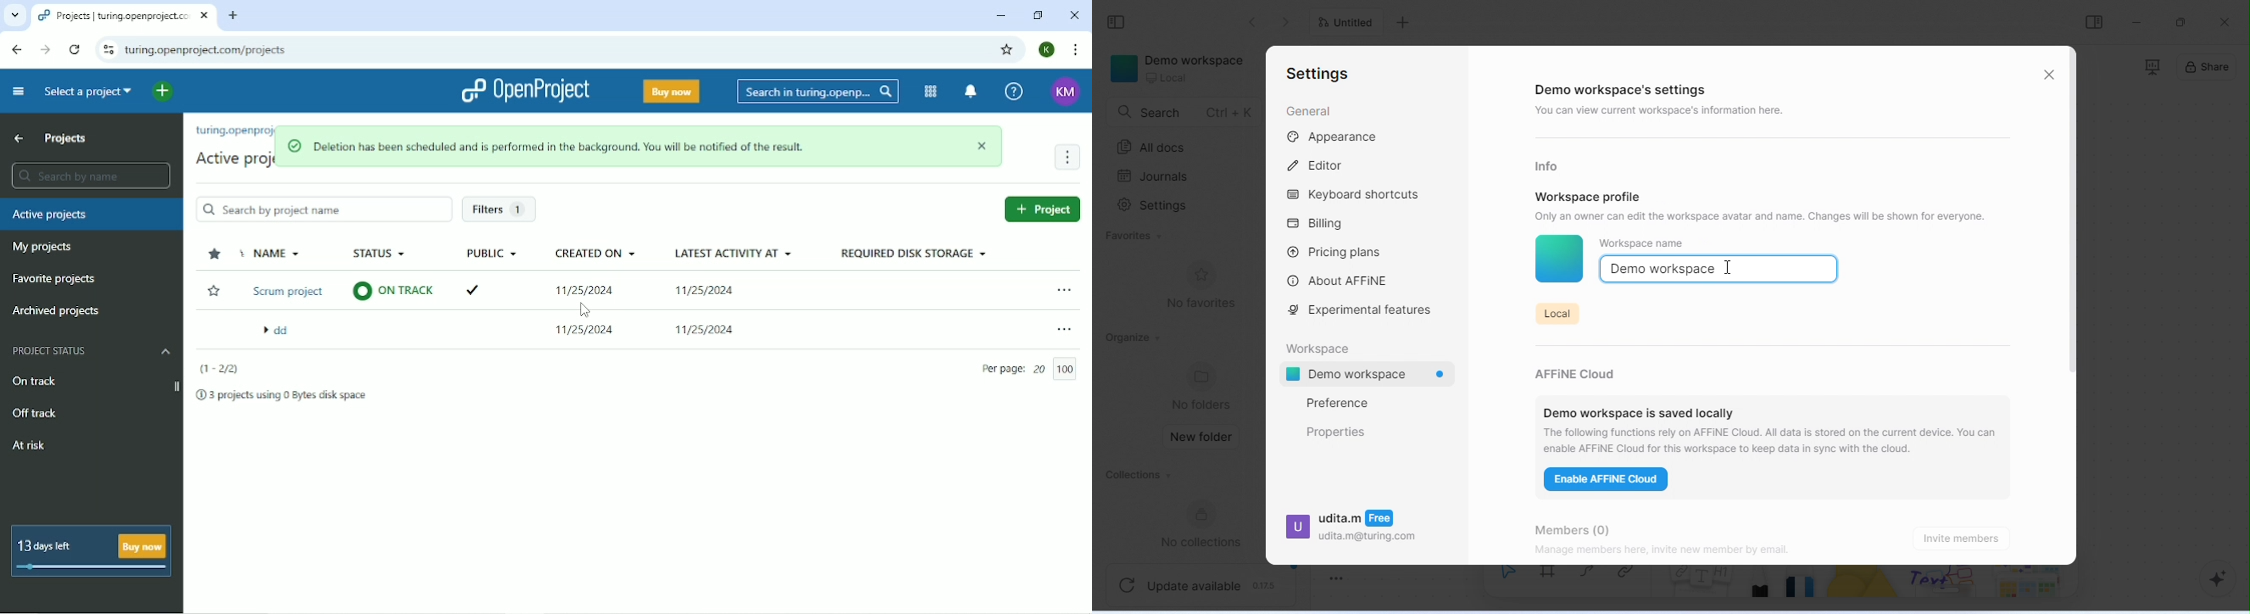 This screenshot has width=2268, height=616. Describe the element at coordinates (93, 553) in the screenshot. I see `13 days left Buy now` at that location.